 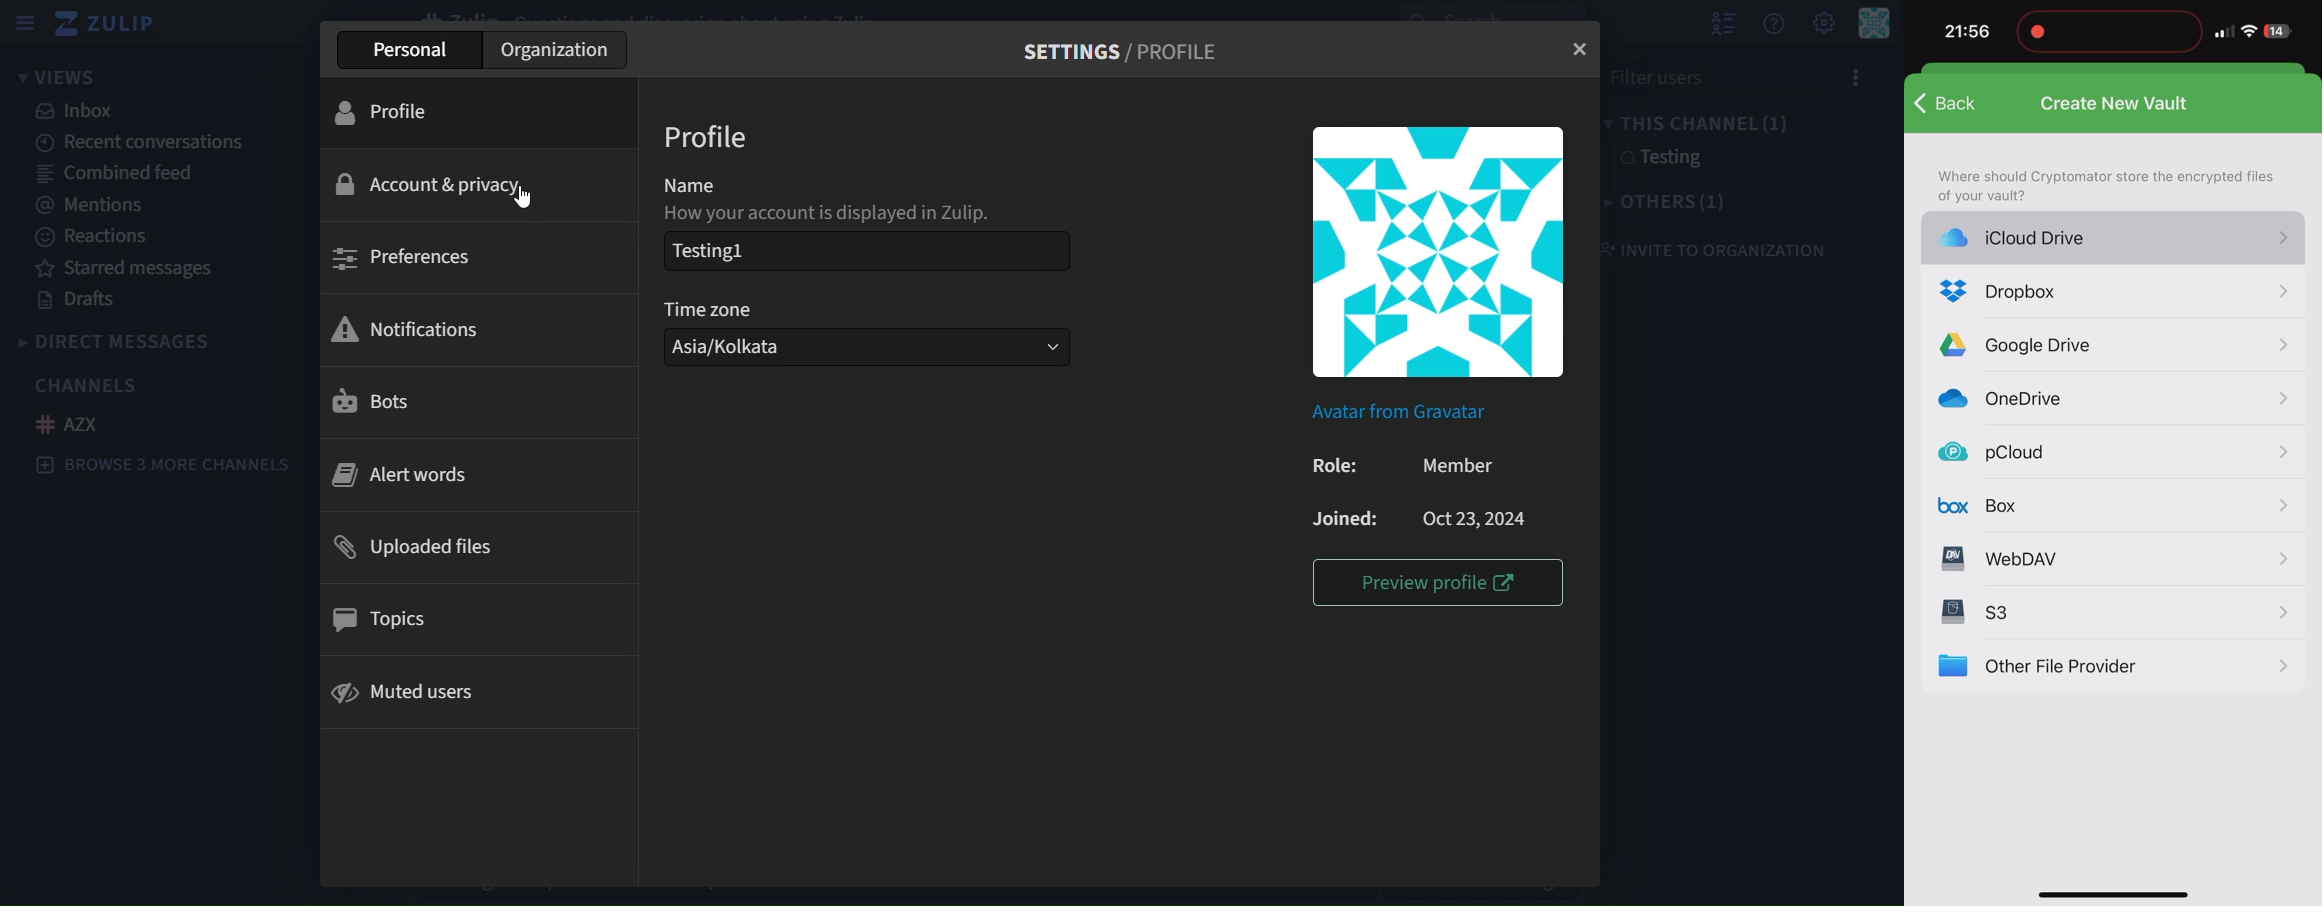 What do you see at coordinates (93, 204) in the screenshot?
I see `mentions` at bounding box center [93, 204].